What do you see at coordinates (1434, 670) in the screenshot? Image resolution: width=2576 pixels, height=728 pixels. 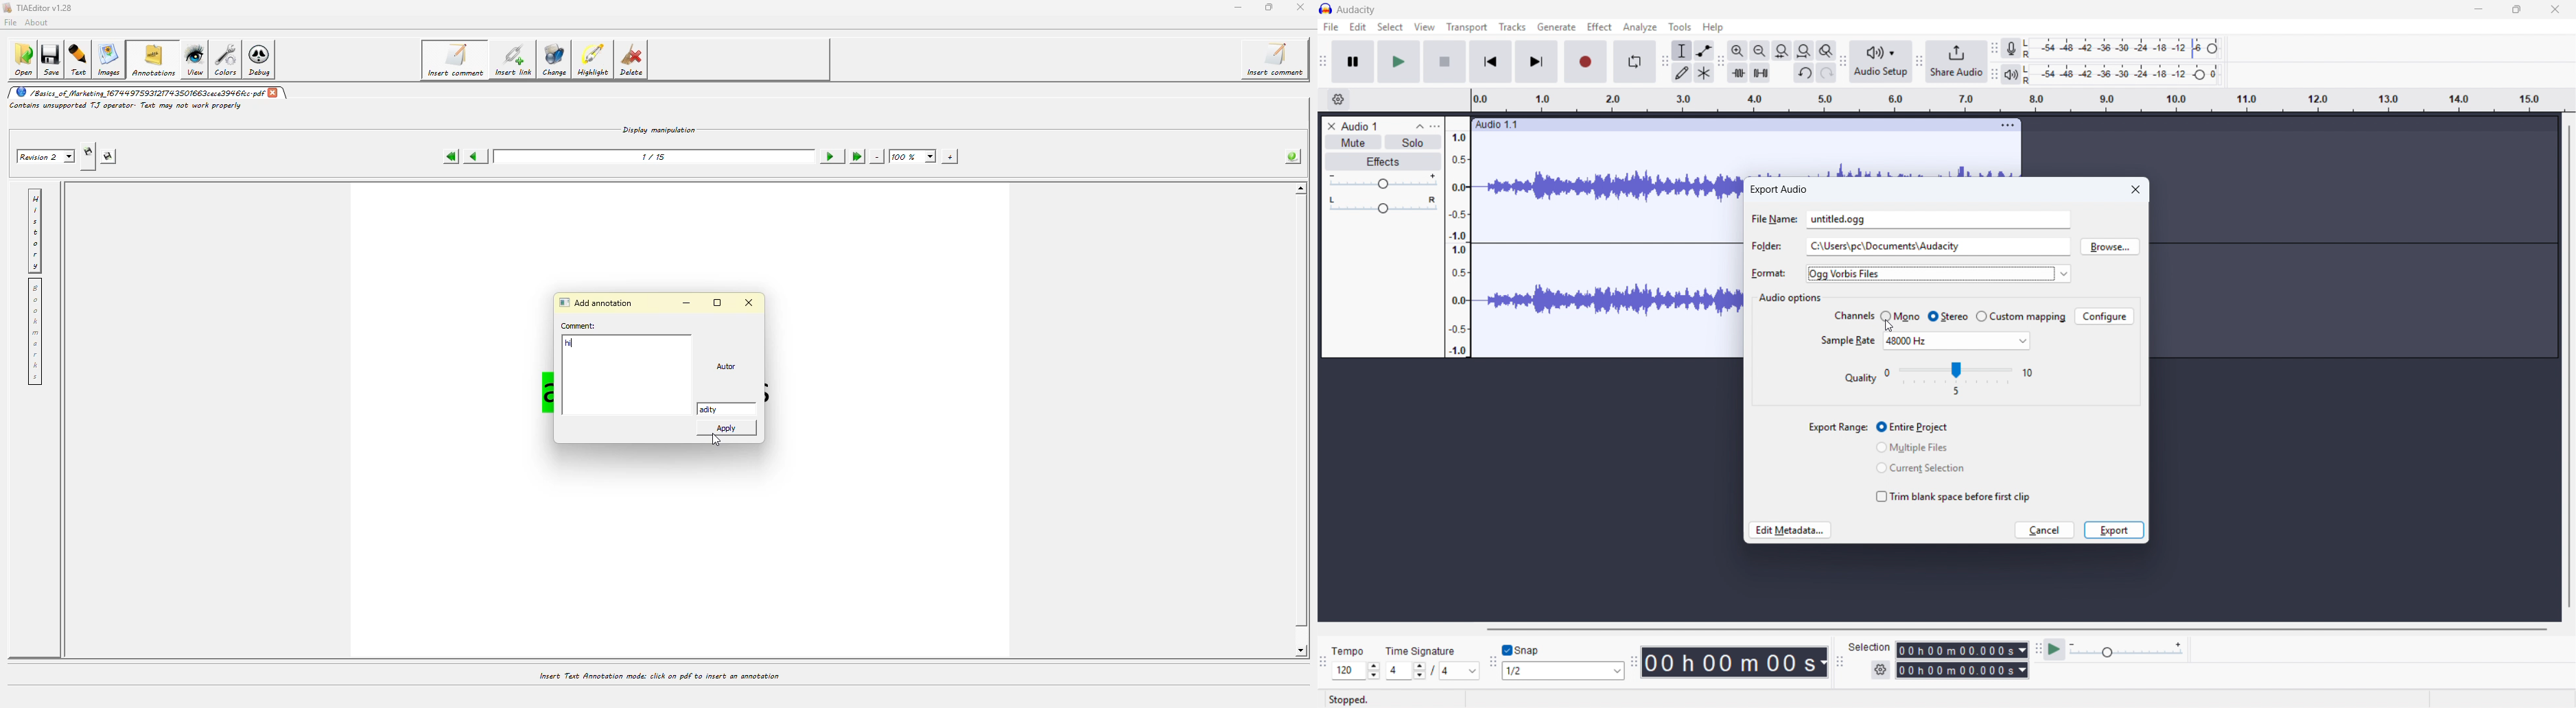 I see `/` at bounding box center [1434, 670].